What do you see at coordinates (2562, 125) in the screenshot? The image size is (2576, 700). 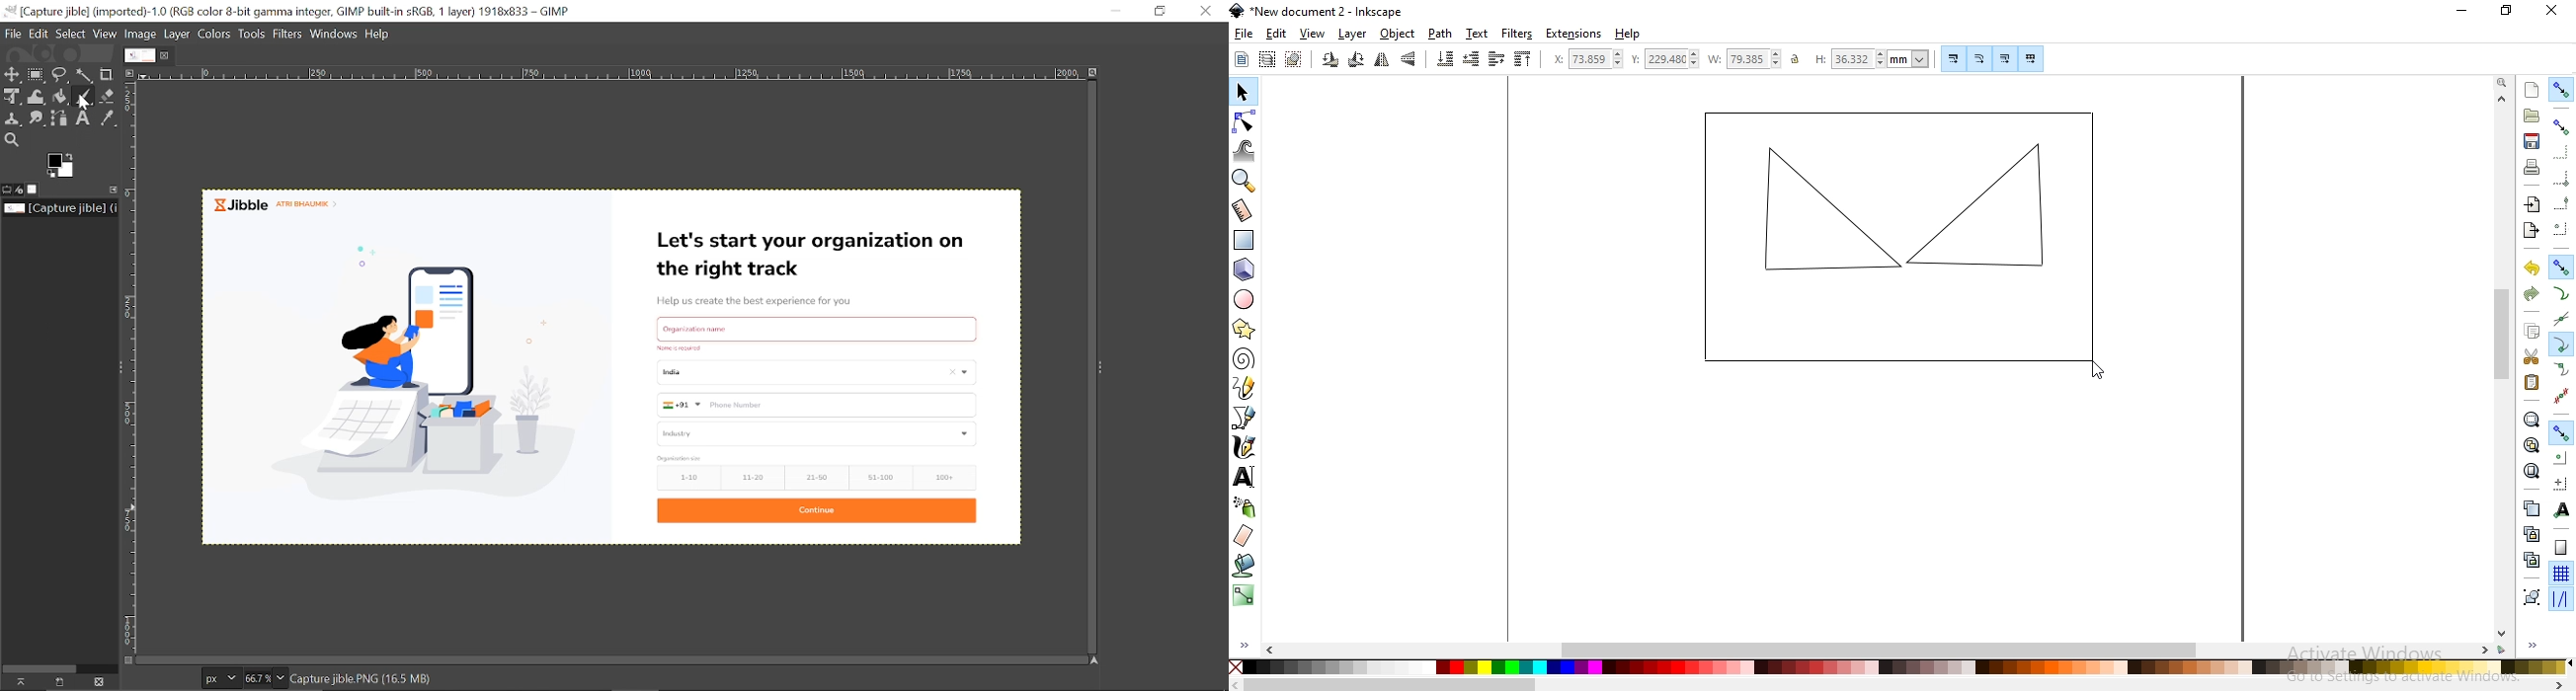 I see `snap bounding boxes` at bounding box center [2562, 125].